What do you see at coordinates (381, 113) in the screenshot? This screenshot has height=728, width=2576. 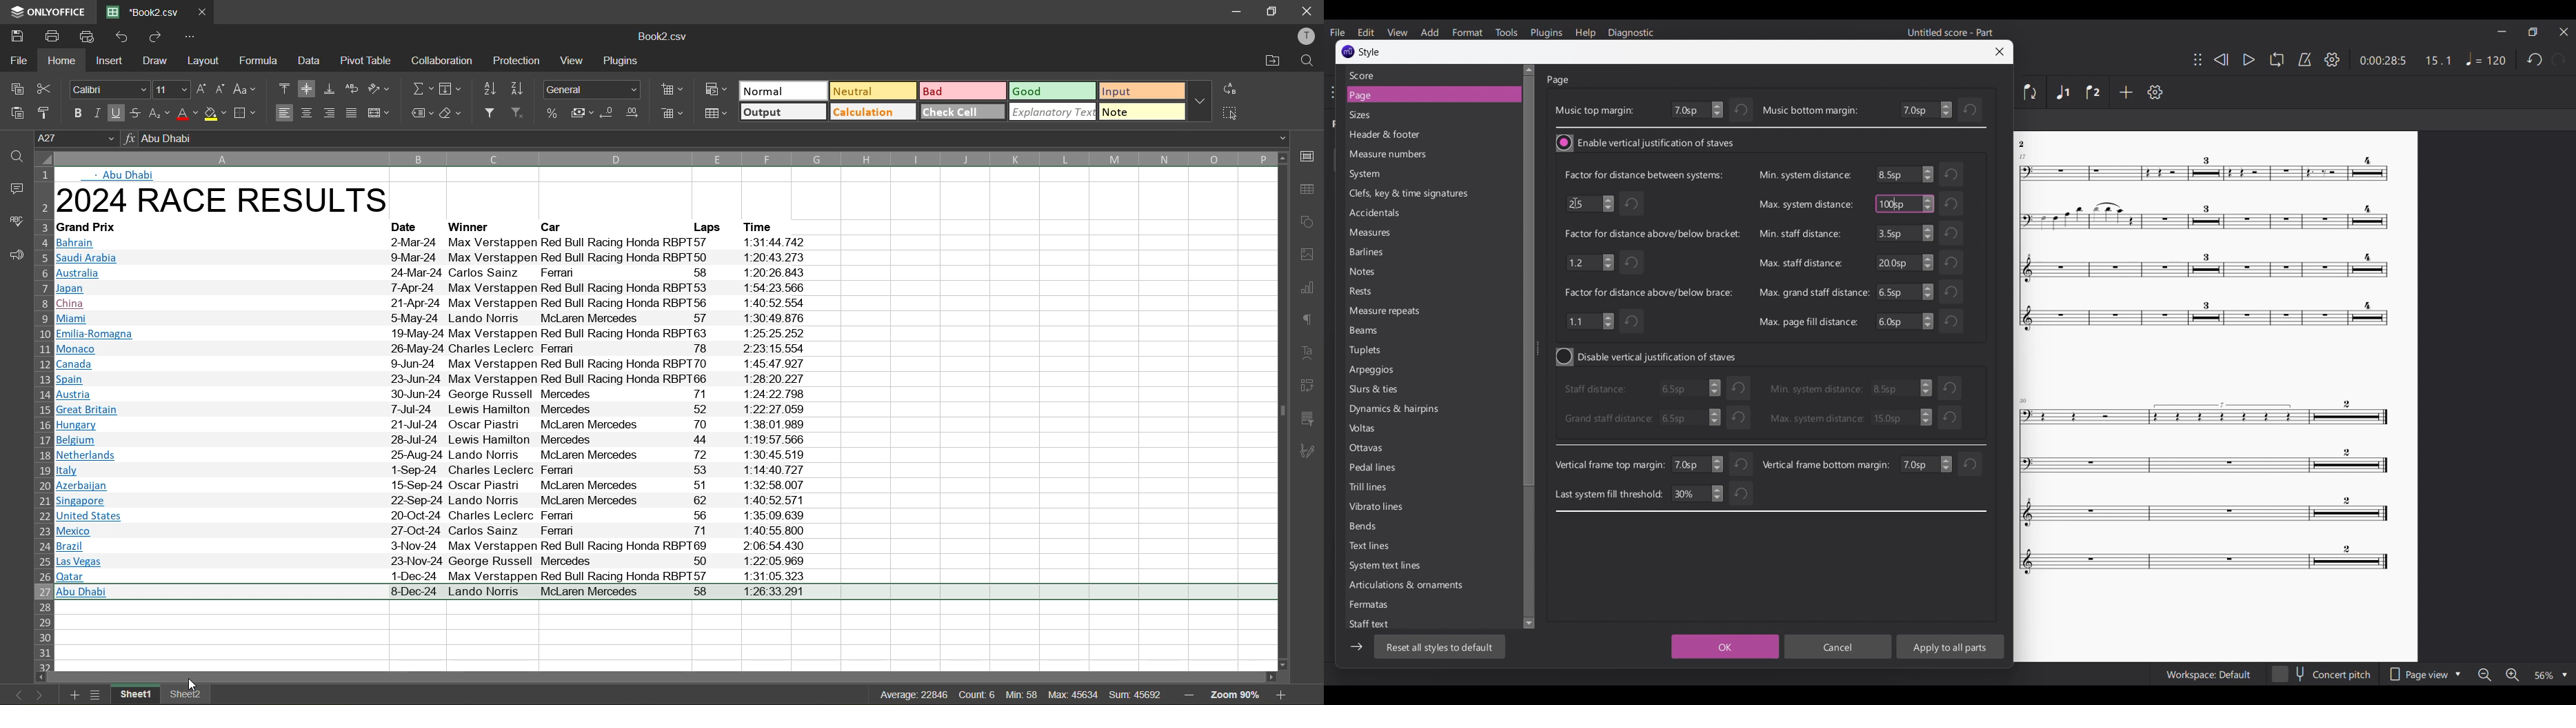 I see `merge and center` at bounding box center [381, 113].